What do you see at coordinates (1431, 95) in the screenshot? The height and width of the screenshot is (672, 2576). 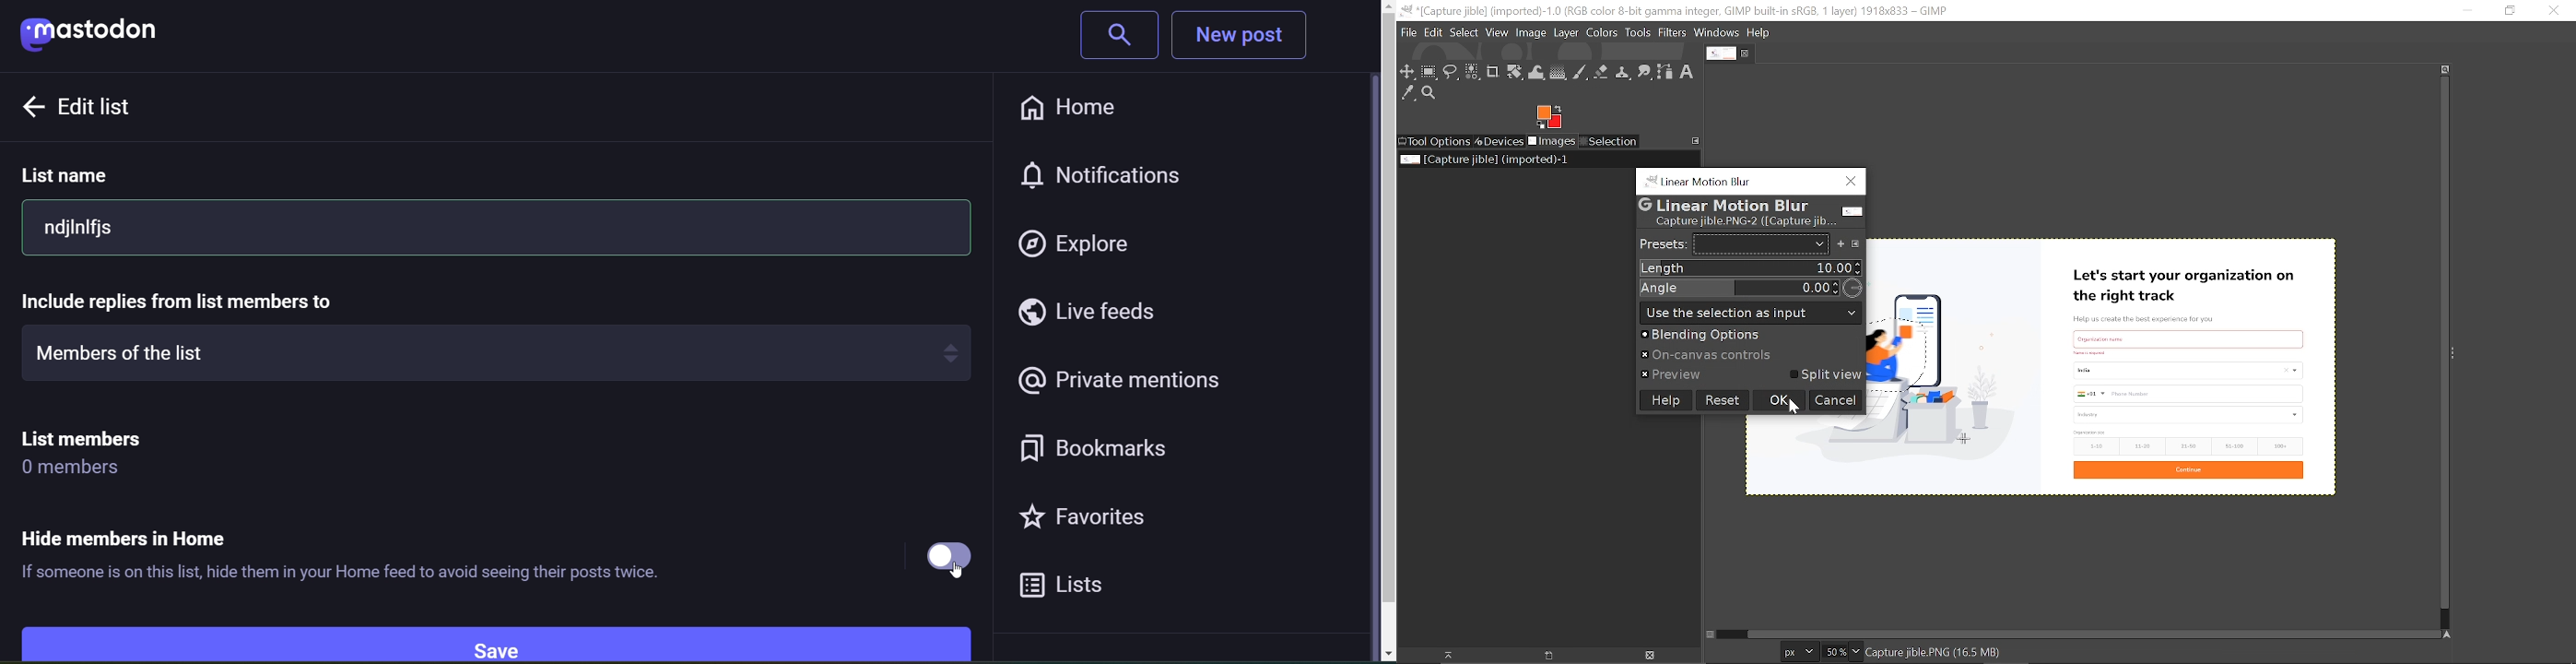 I see `Zoom tool` at bounding box center [1431, 95].